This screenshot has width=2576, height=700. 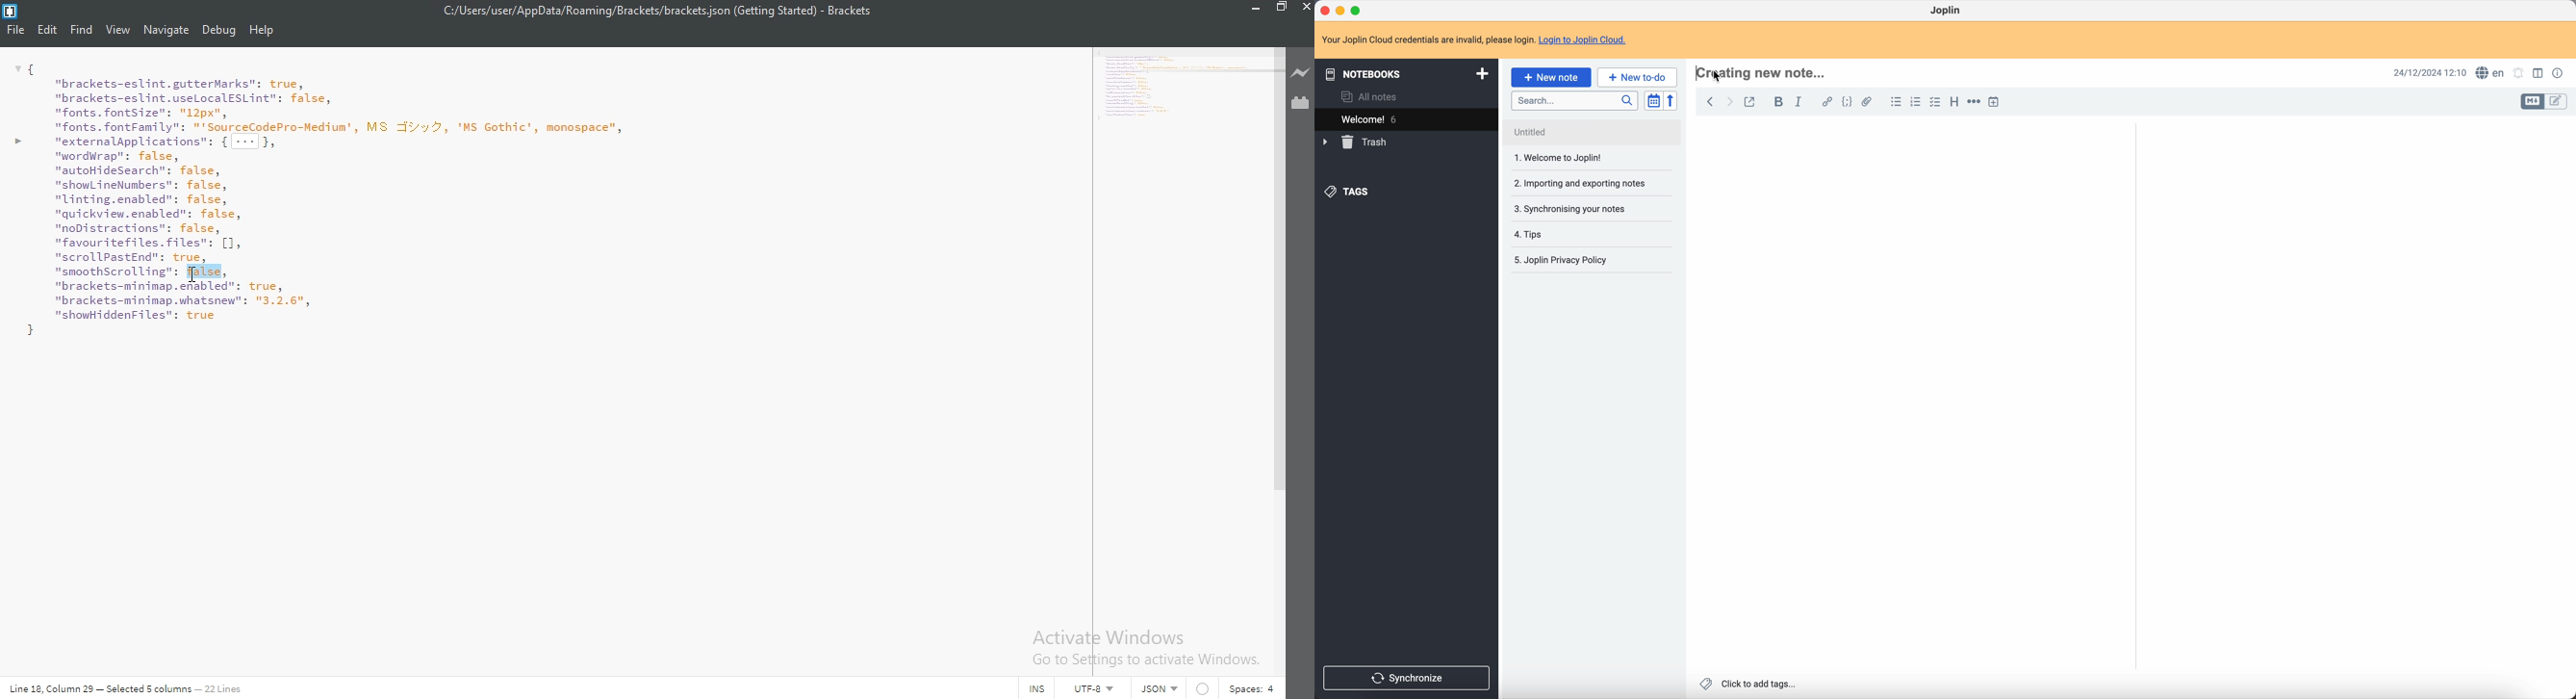 What do you see at coordinates (1475, 39) in the screenshot?
I see `note` at bounding box center [1475, 39].